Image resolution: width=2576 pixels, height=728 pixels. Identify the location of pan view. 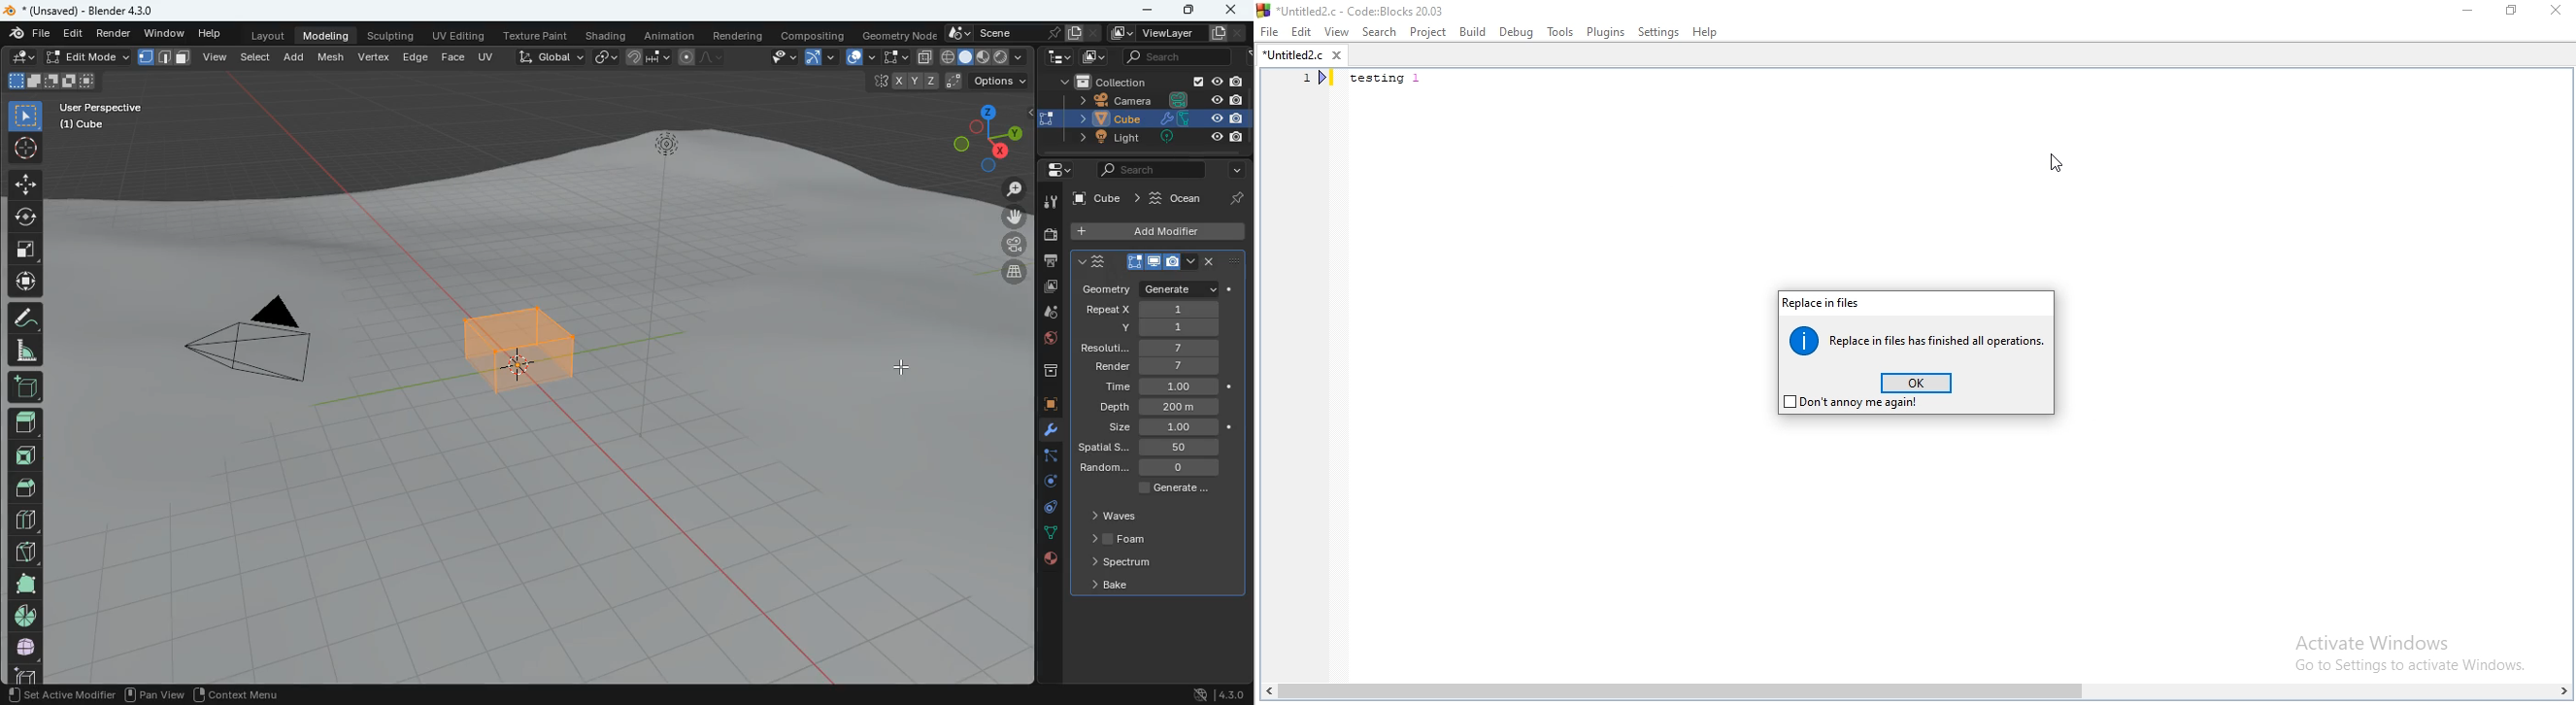
(35, 694).